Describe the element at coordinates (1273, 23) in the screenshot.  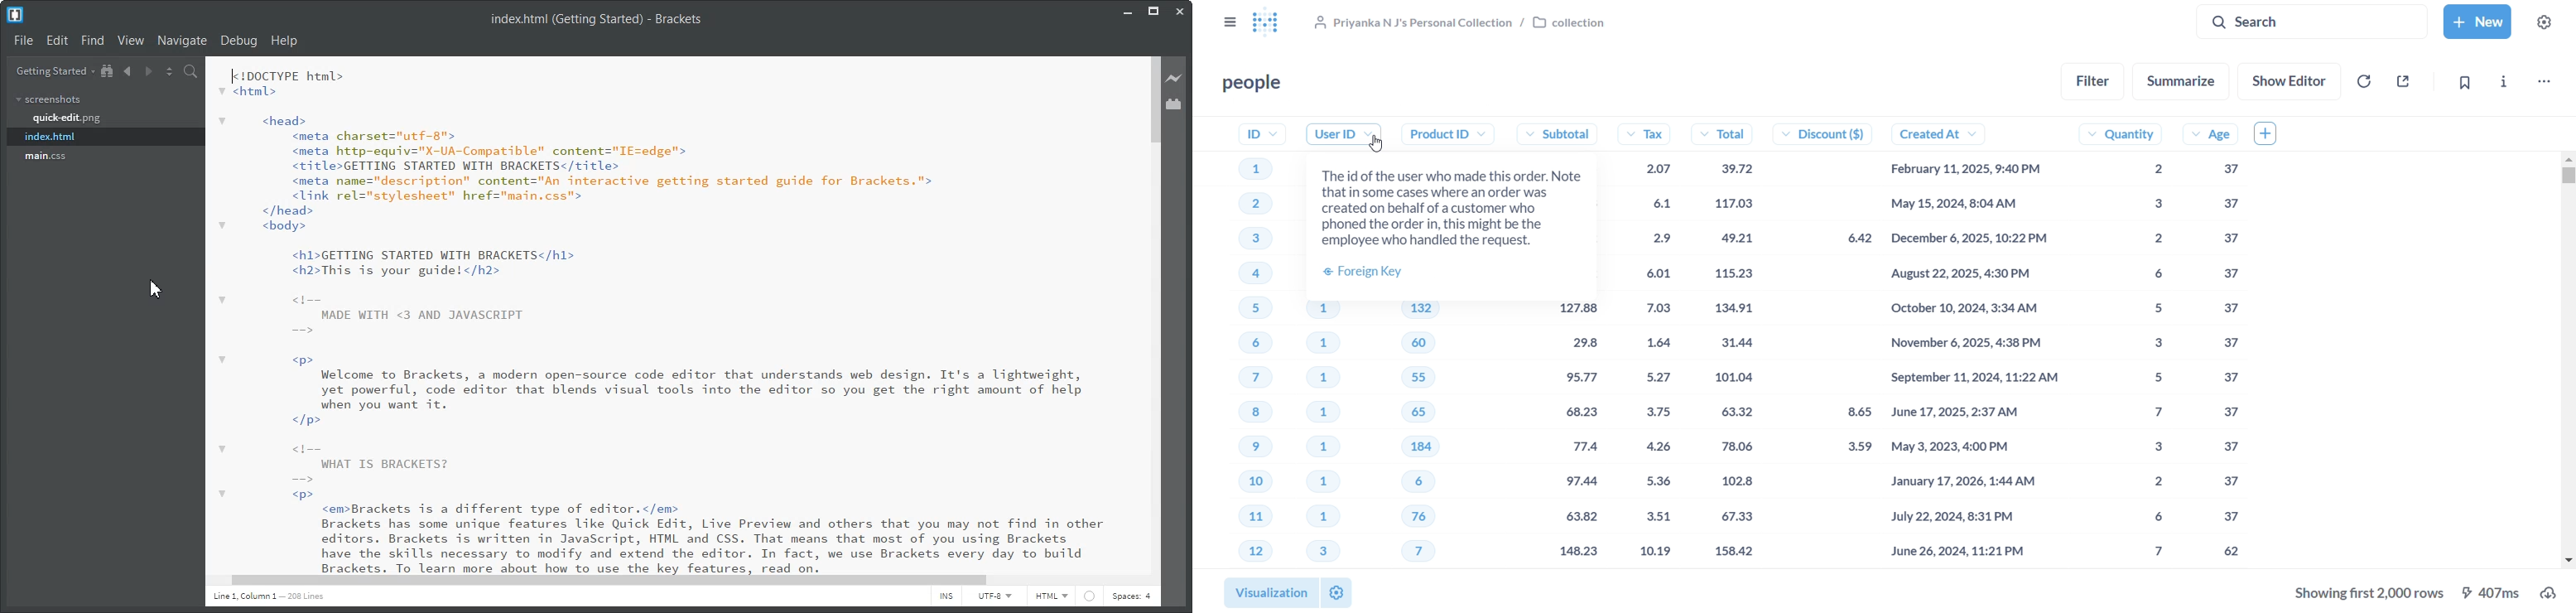
I see `logo` at that location.